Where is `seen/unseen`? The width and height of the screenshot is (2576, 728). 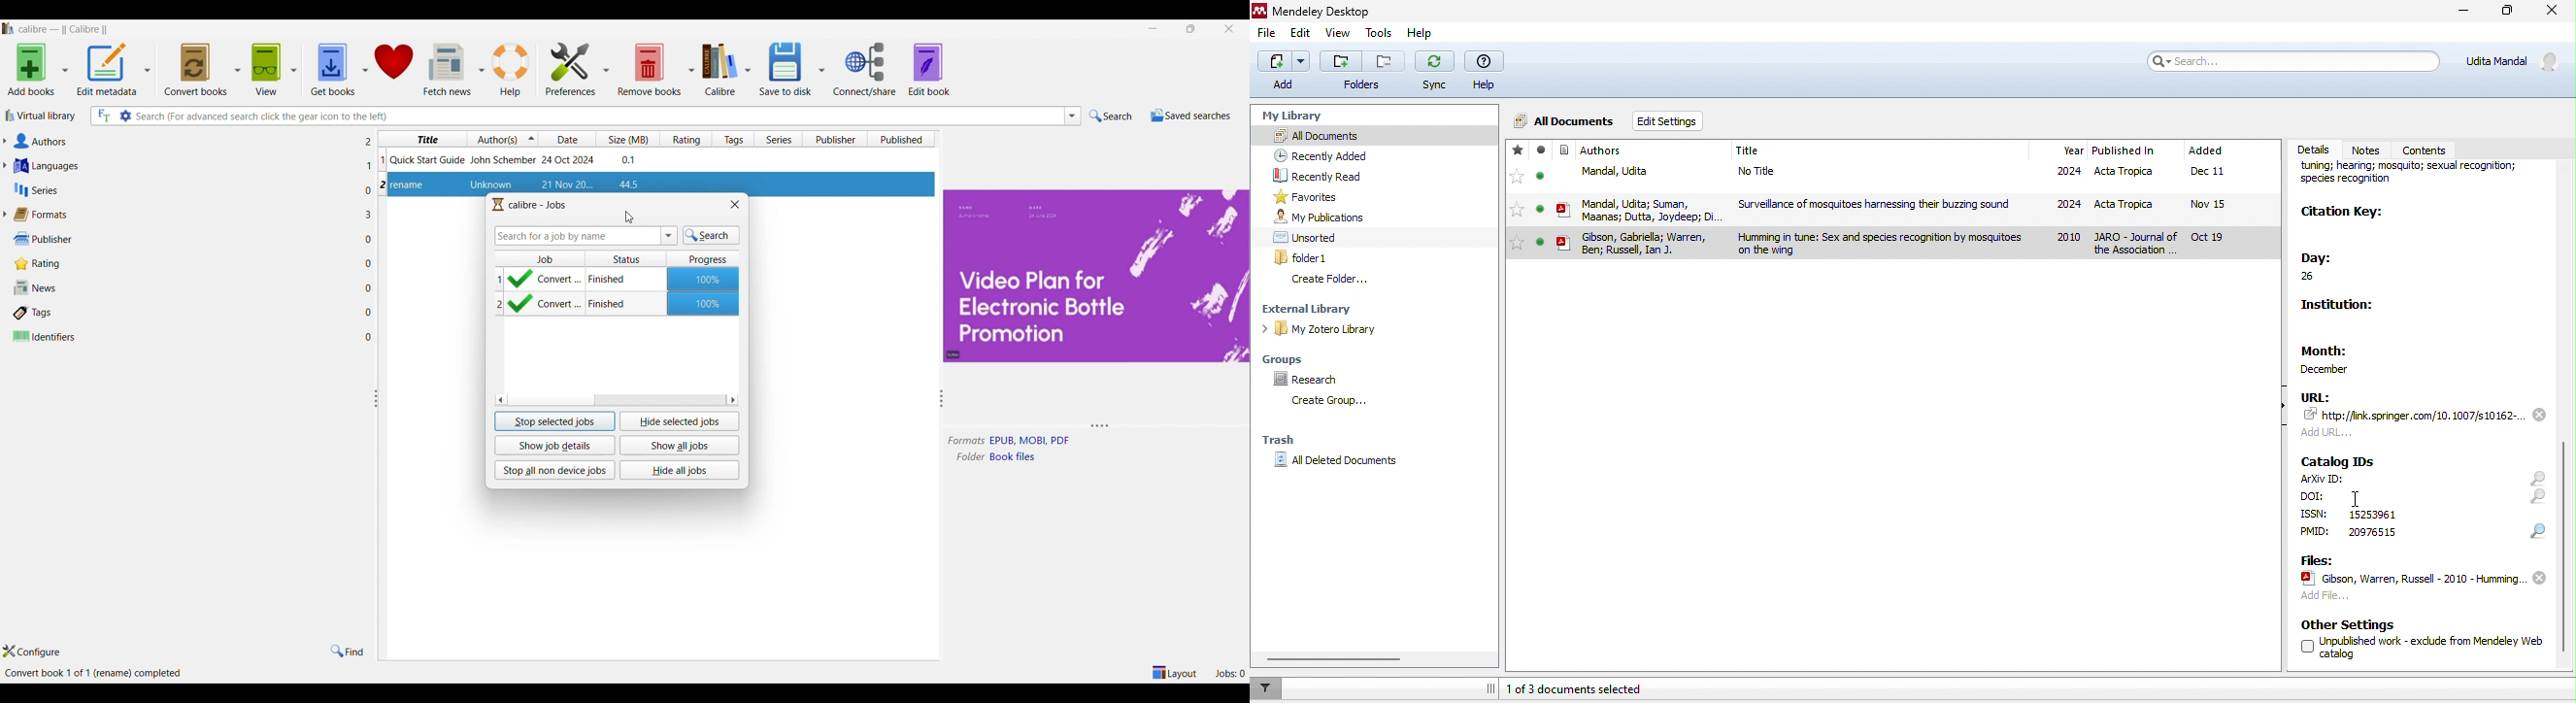 seen/unseen is located at coordinates (1541, 181).